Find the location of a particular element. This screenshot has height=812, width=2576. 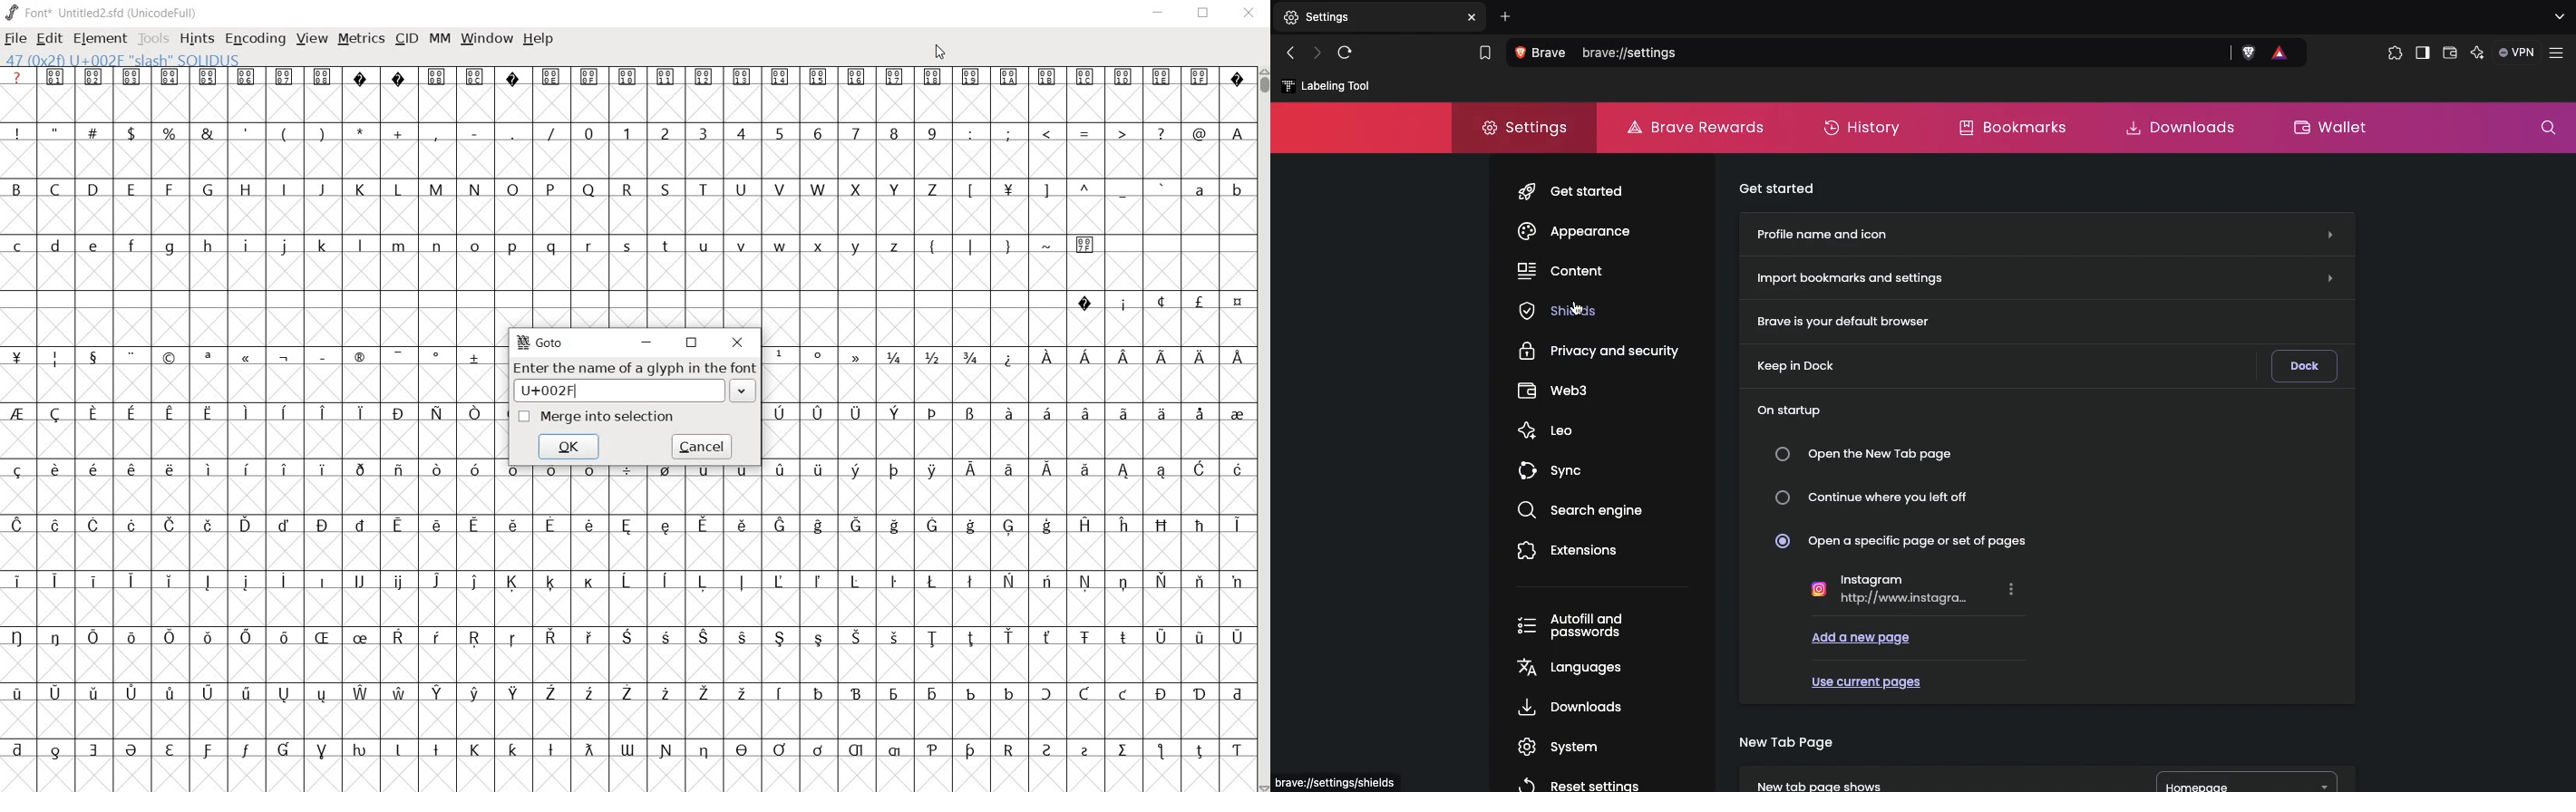

VIEW is located at coordinates (312, 39).